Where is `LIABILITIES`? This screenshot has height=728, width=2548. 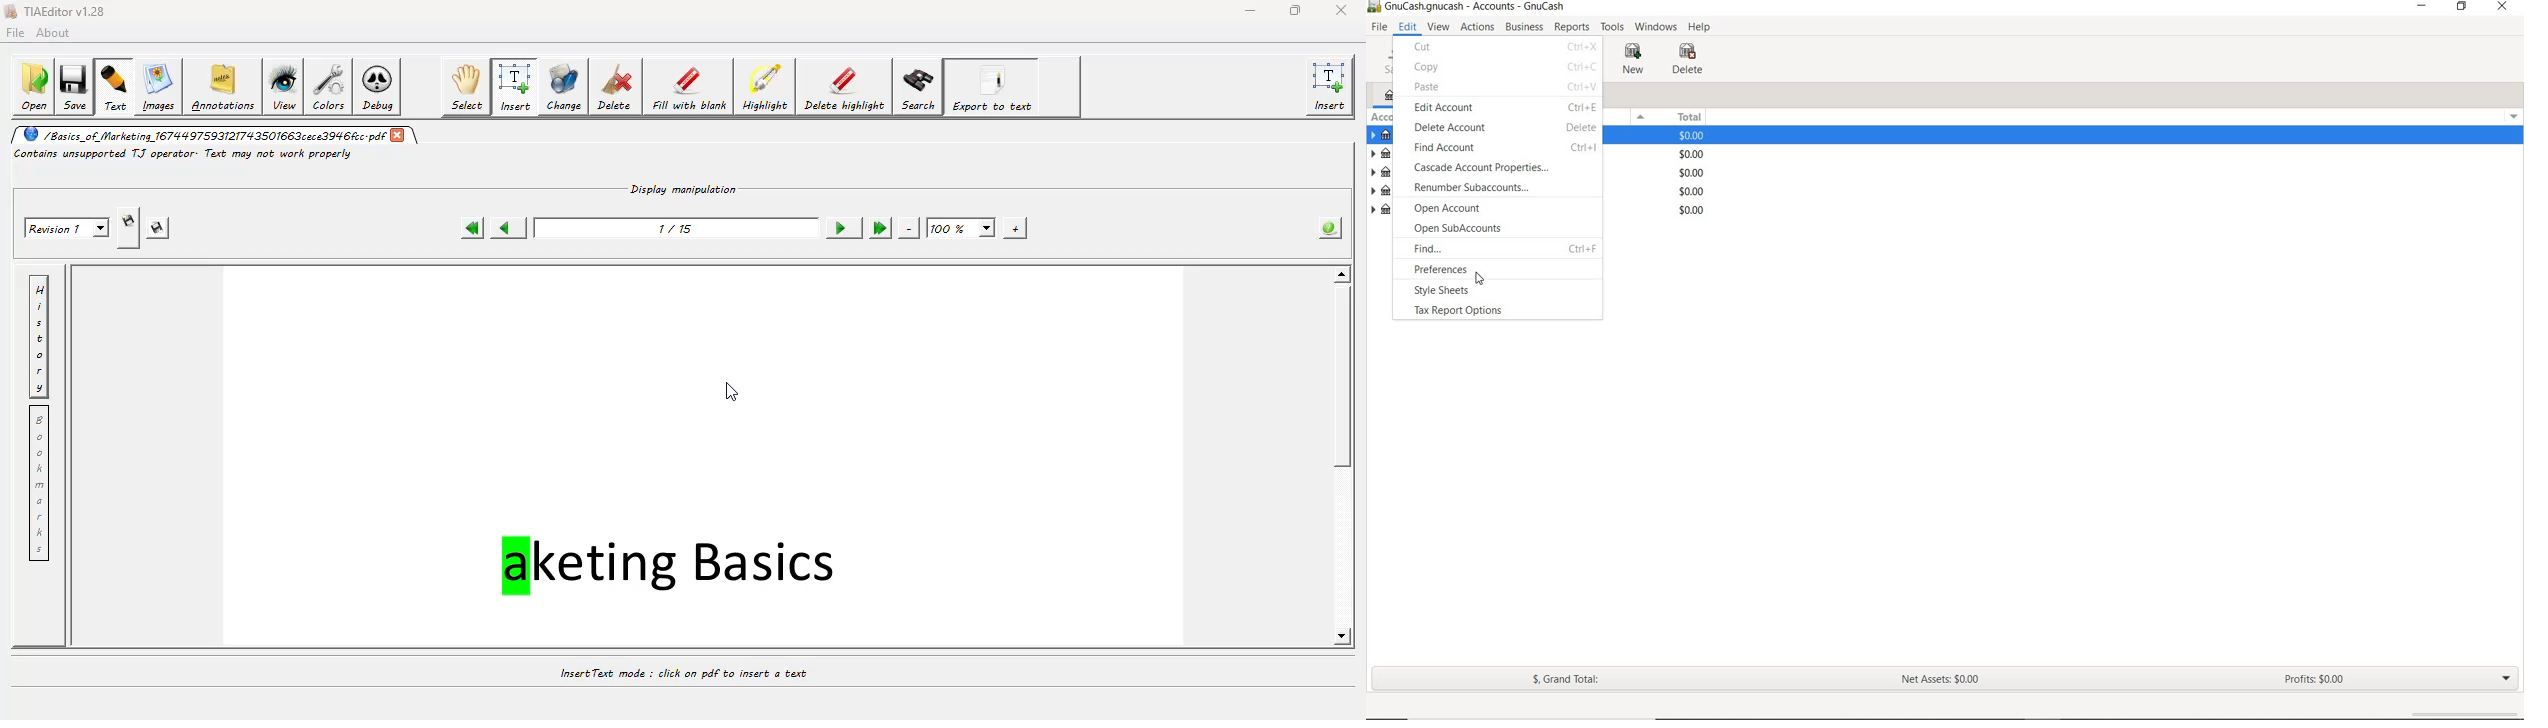
LIABILITIES is located at coordinates (1661, 154).